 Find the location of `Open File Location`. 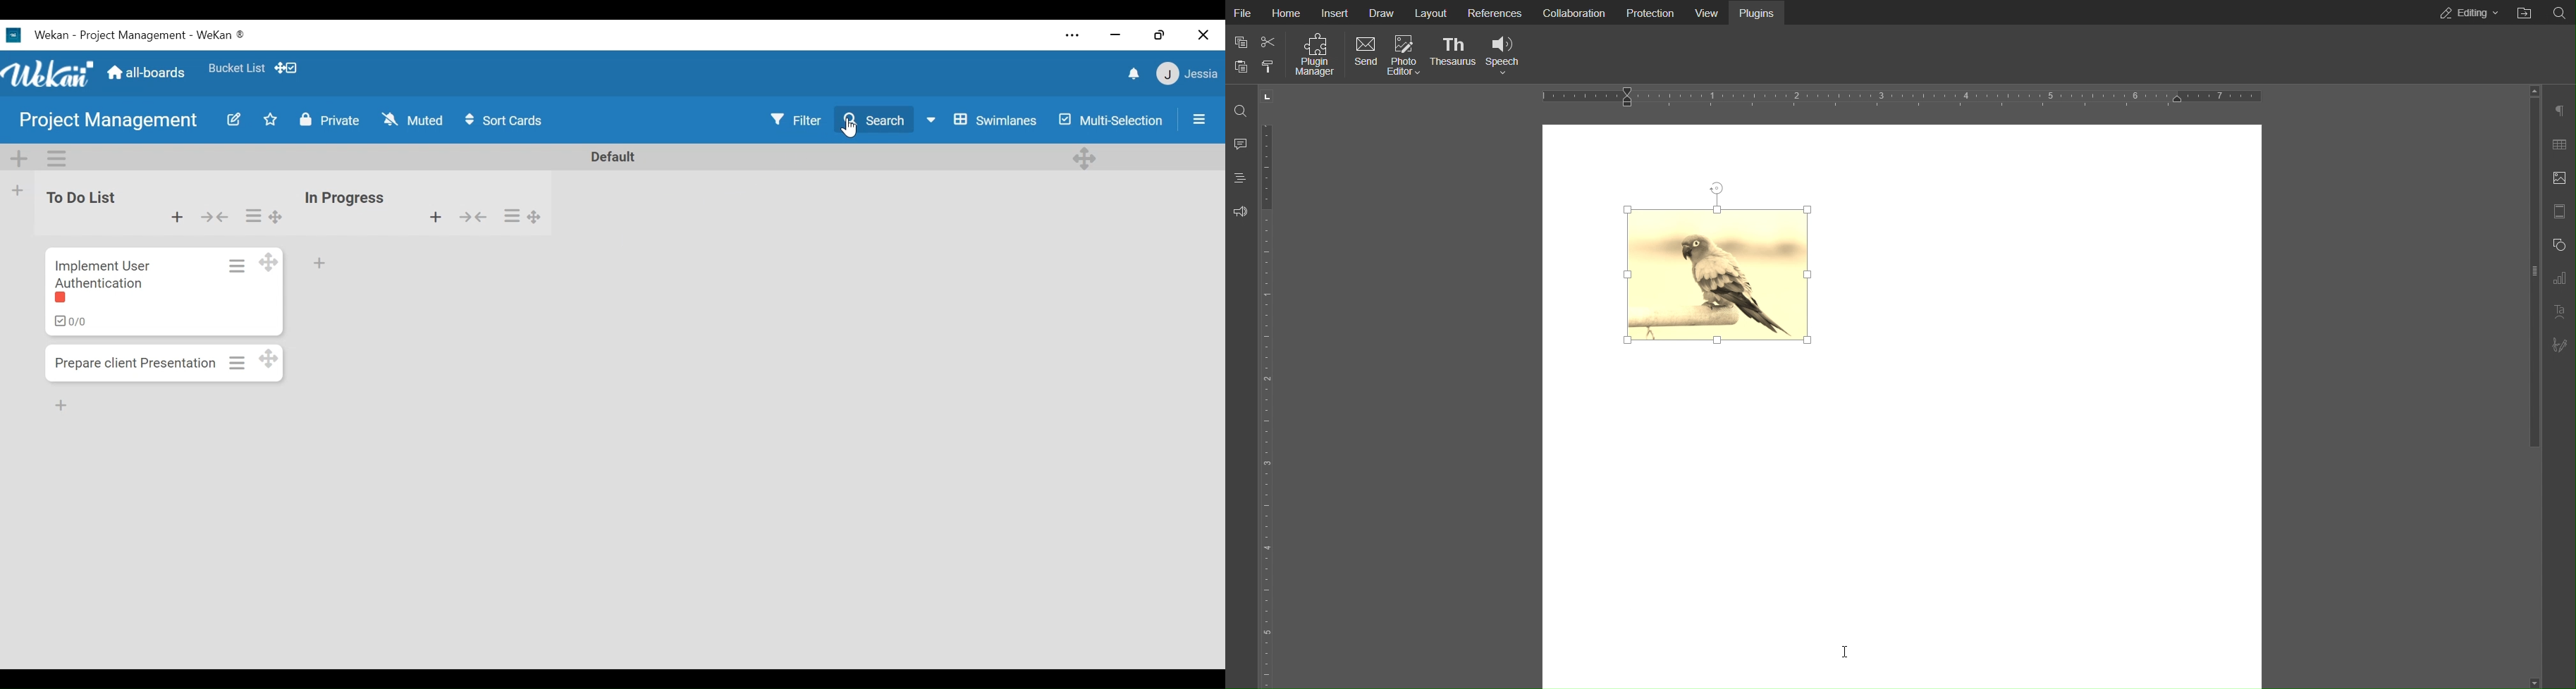

Open File Location is located at coordinates (2524, 13).